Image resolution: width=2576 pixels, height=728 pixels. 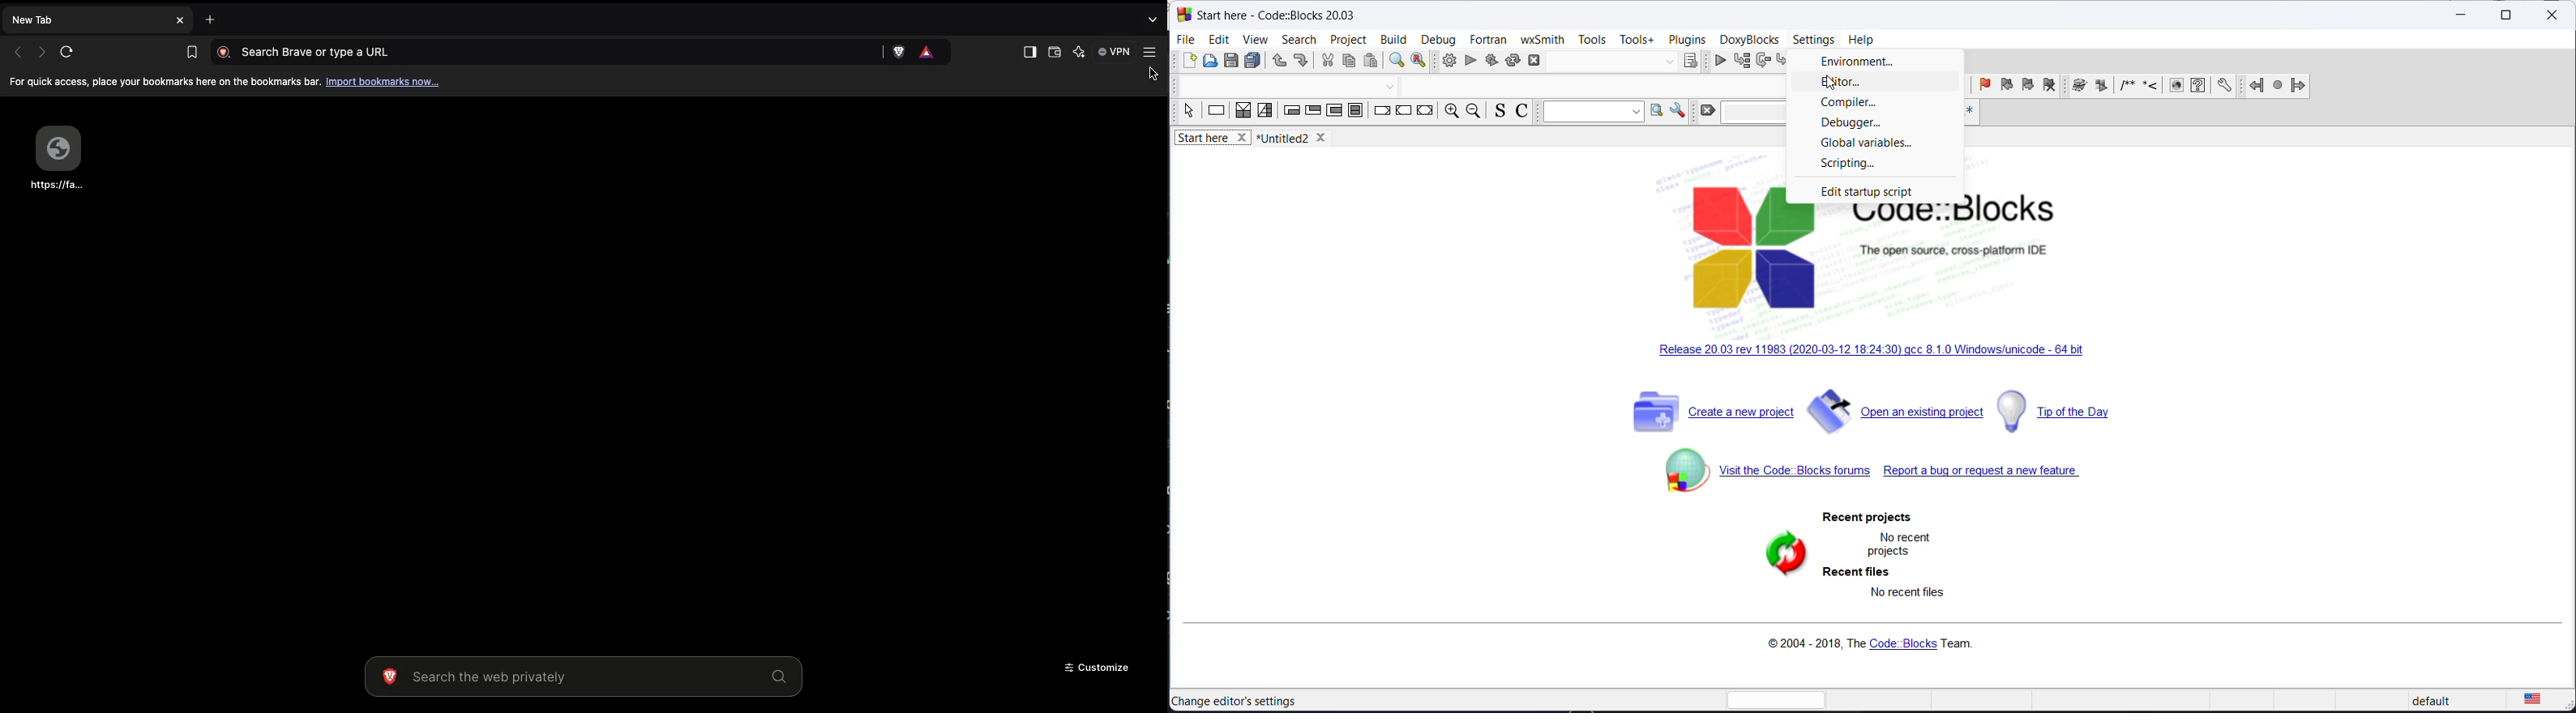 What do you see at coordinates (1390, 88) in the screenshot?
I see `dropdown` at bounding box center [1390, 88].